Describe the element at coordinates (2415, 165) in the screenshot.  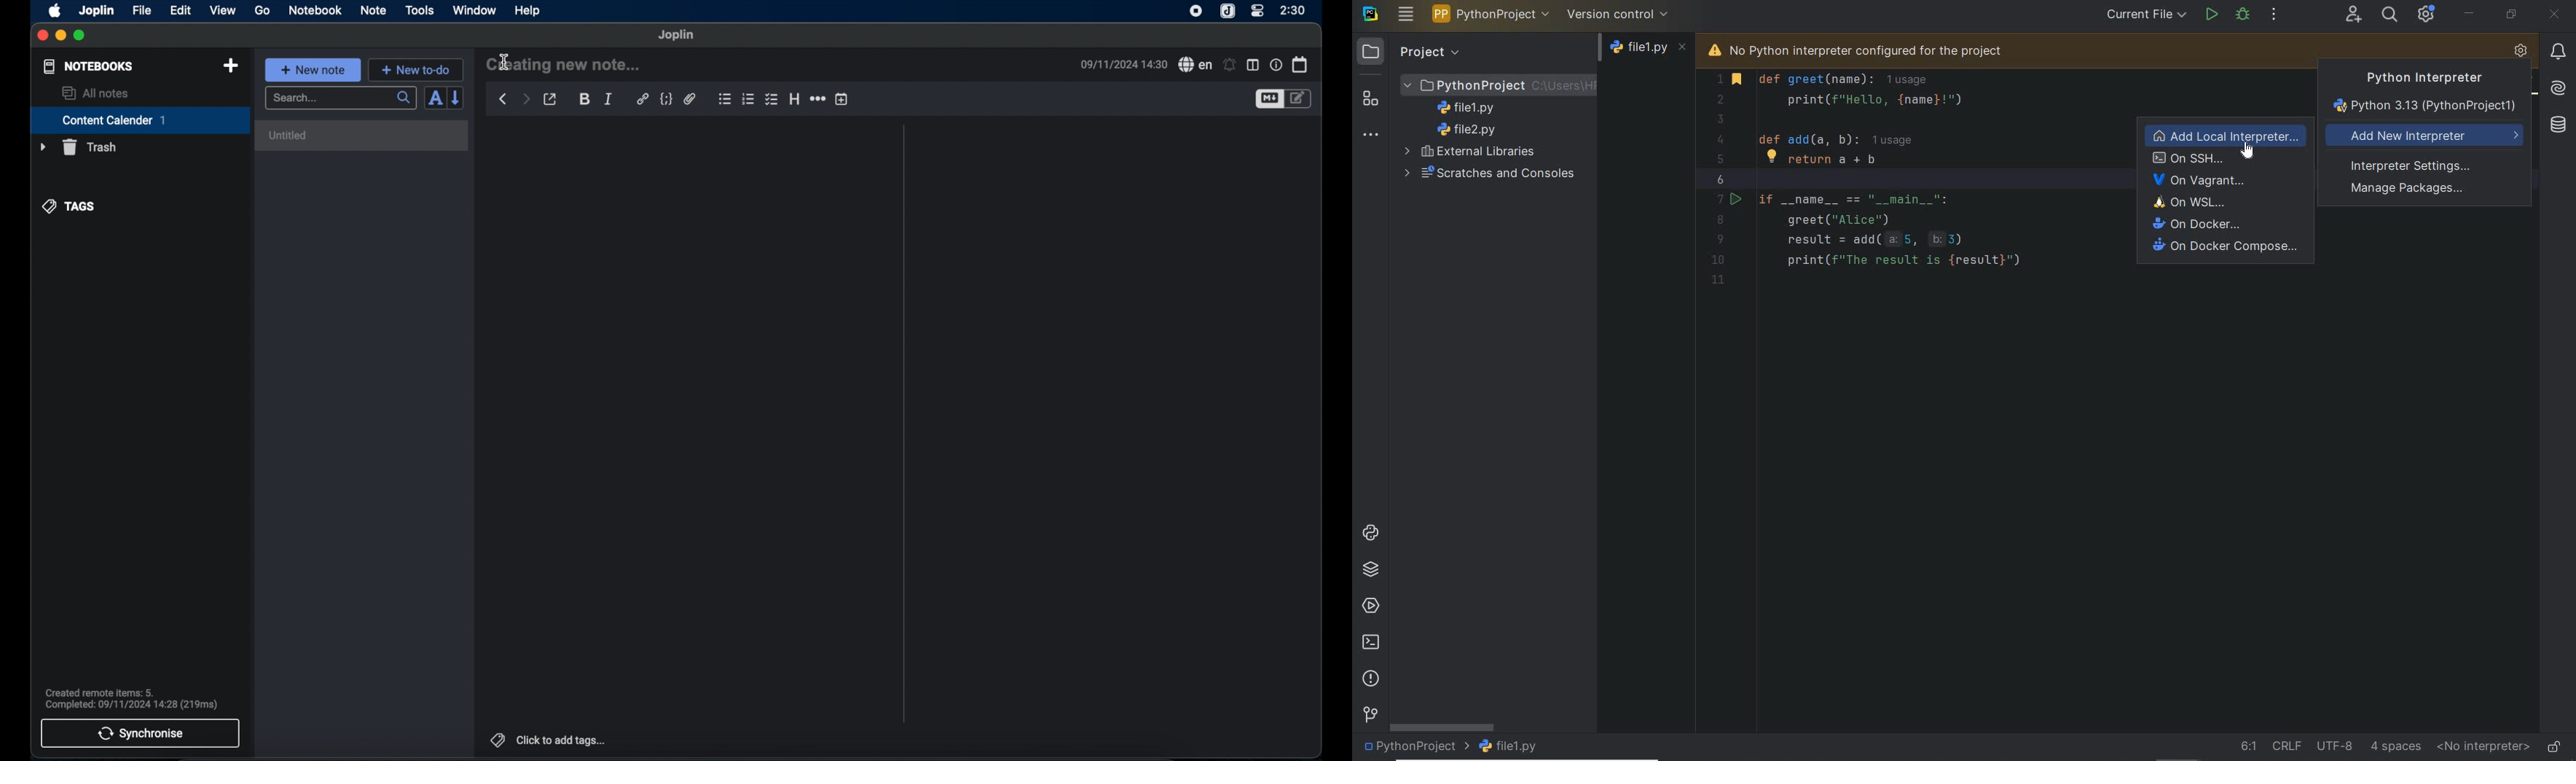
I see `Interpreter Settings` at that location.